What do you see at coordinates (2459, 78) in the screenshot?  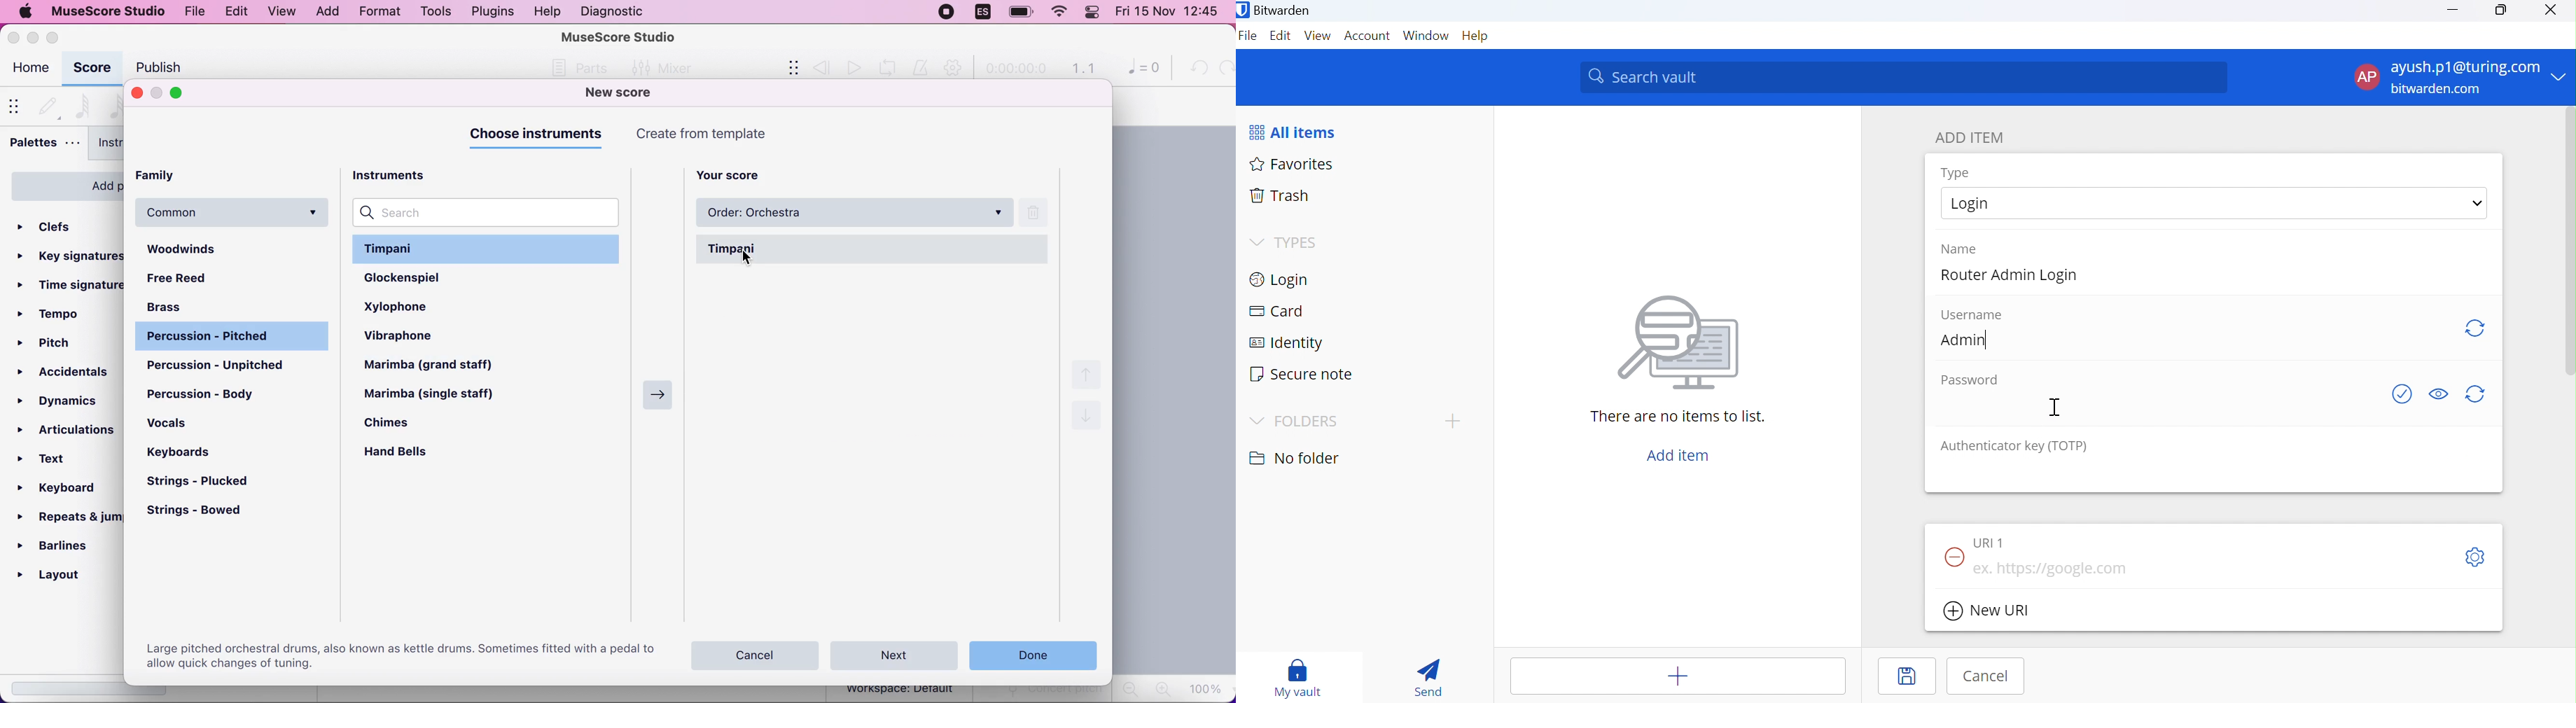 I see `account menu` at bounding box center [2459, 78].